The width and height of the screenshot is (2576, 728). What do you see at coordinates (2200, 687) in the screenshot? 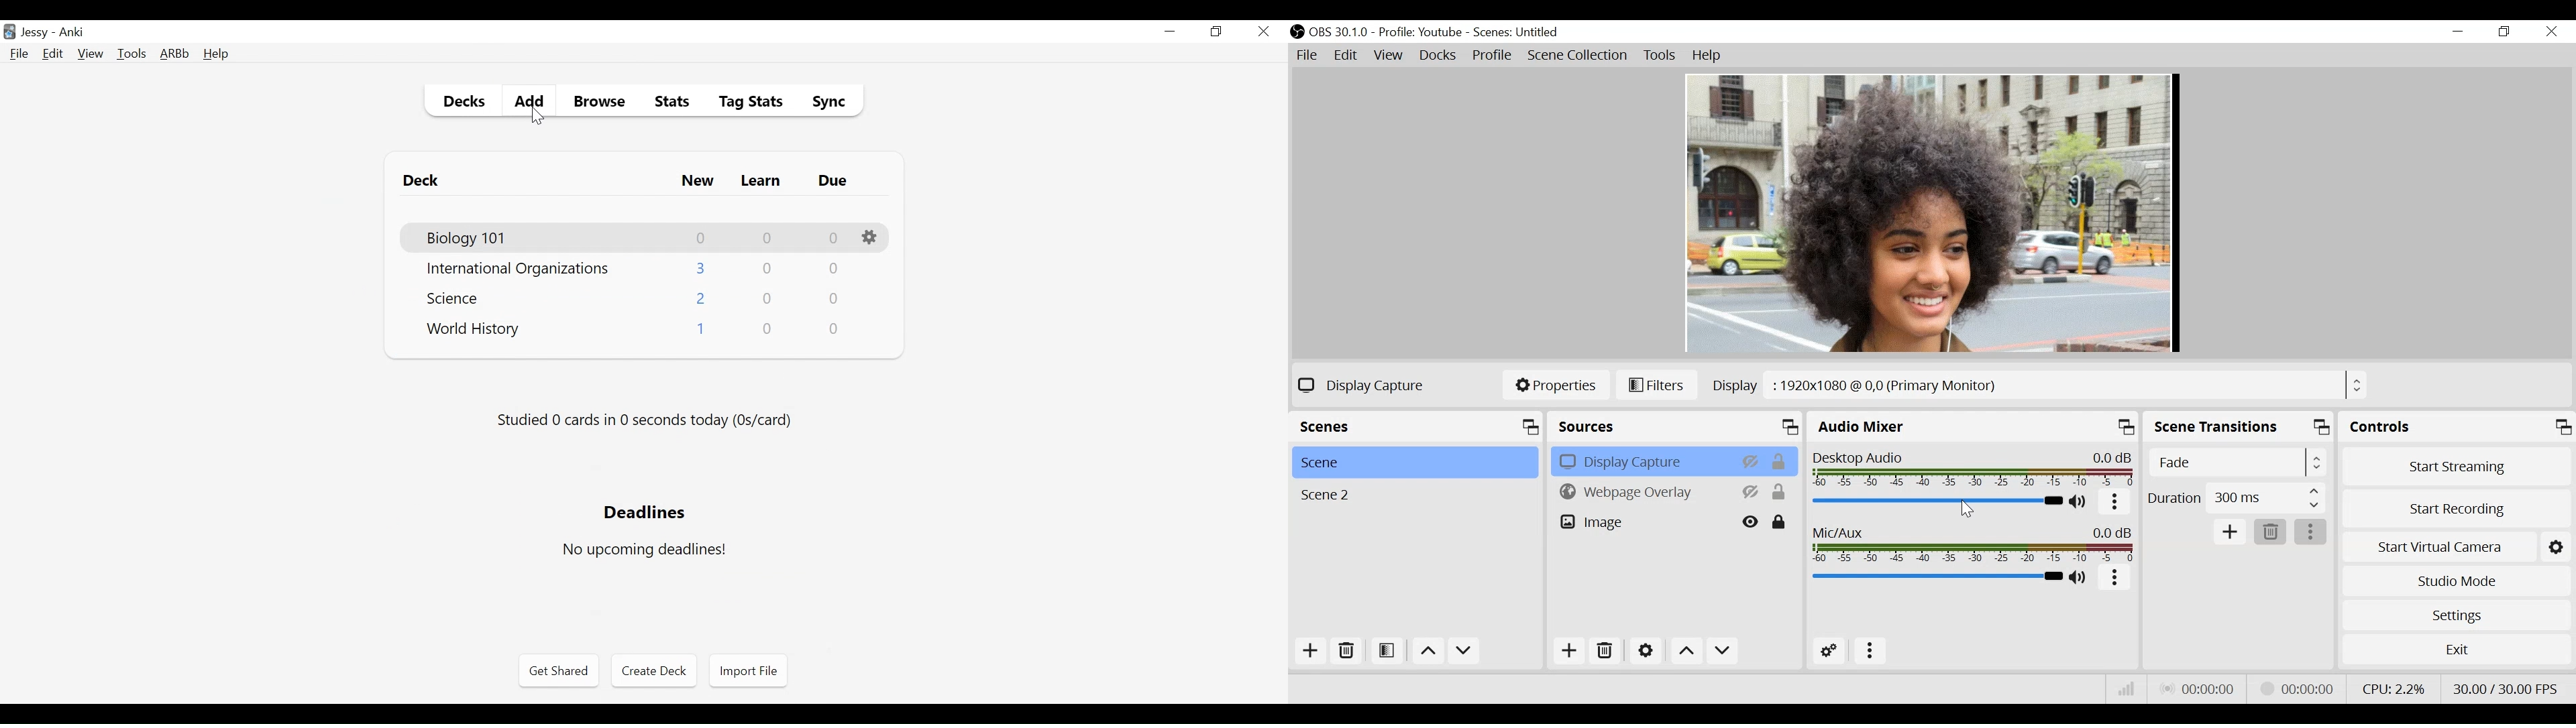
I see `Live Status` at bounding box center [2200, 687].